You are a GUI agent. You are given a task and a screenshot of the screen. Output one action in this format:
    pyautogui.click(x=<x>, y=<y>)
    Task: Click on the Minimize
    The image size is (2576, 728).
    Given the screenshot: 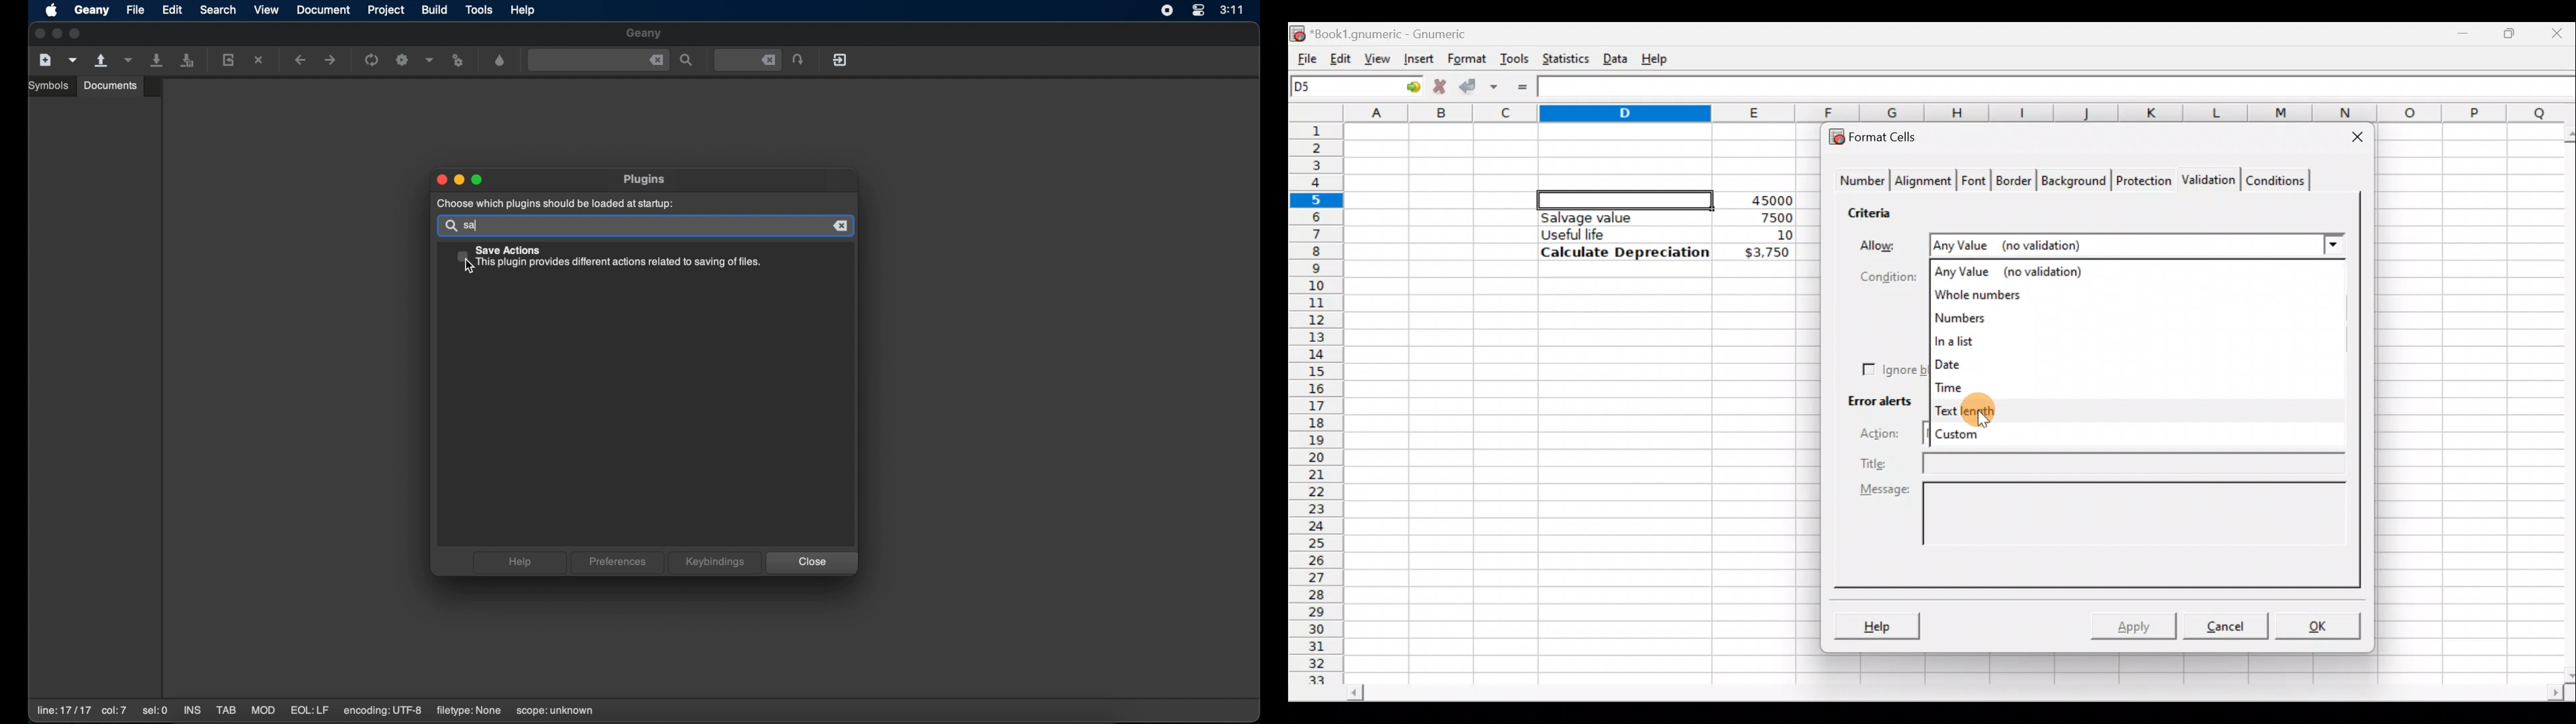 What is the action you would take?
    pyautogui.click(x=2466, y=30)
    